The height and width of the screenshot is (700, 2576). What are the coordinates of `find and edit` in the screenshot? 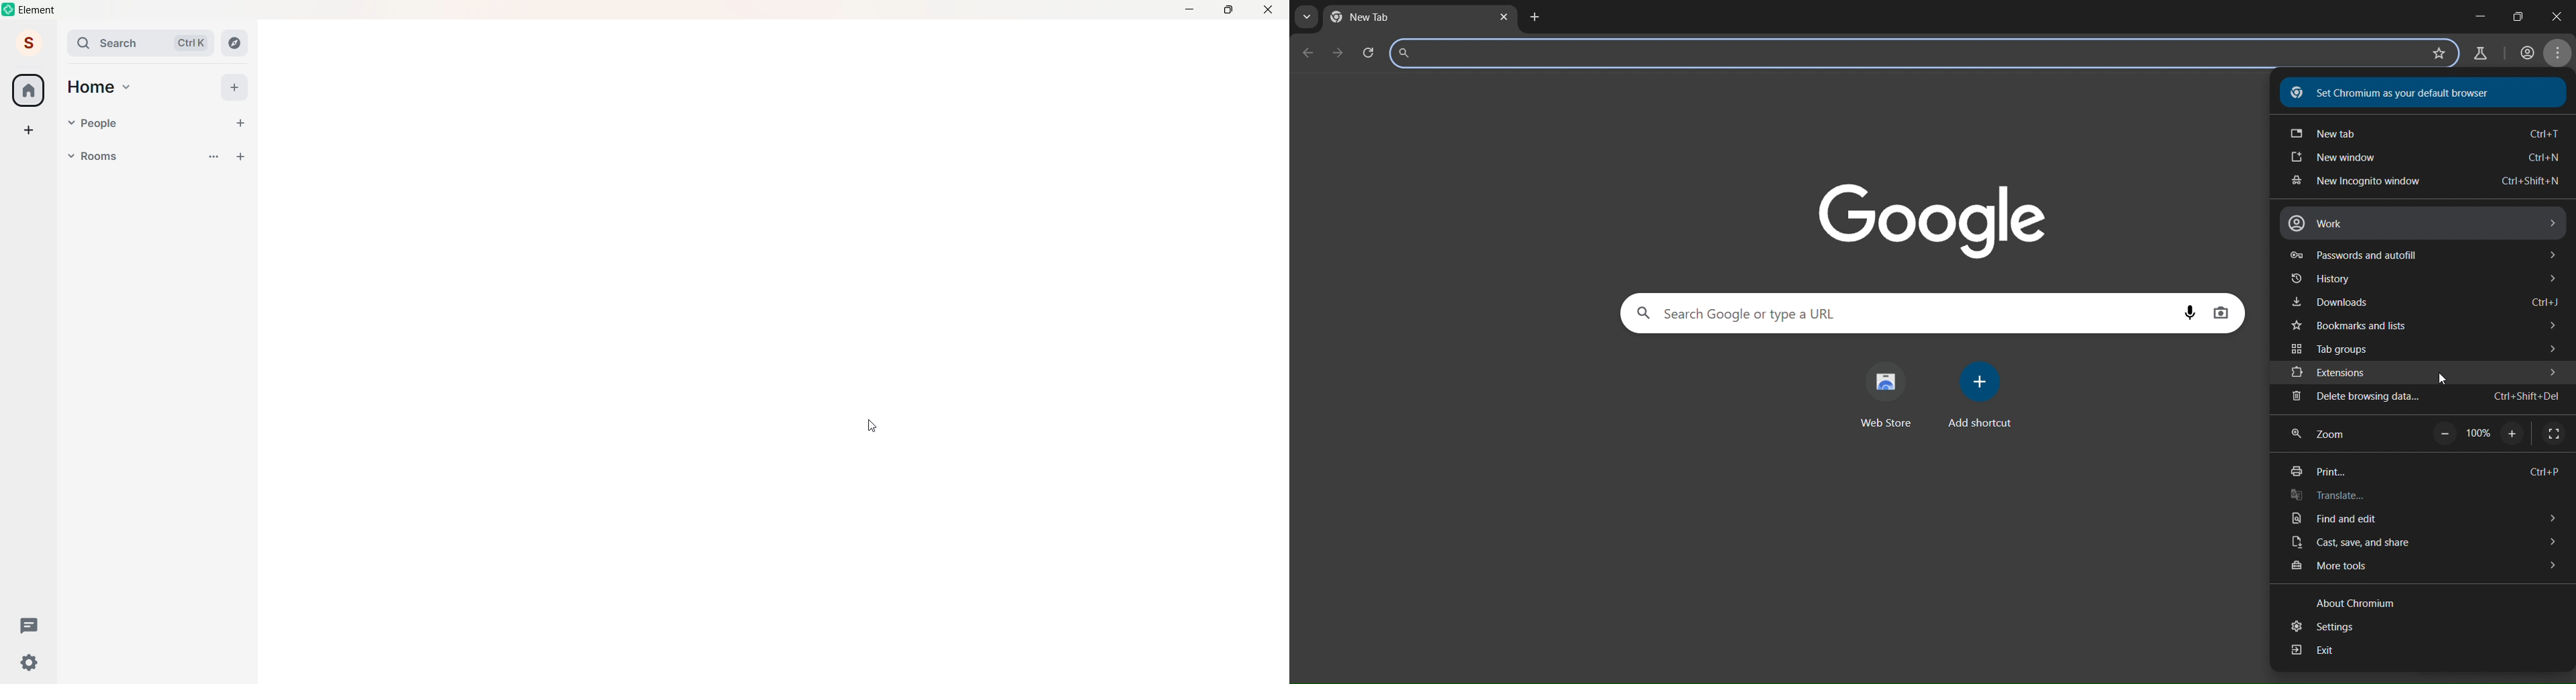 It's located at (2427, 519).